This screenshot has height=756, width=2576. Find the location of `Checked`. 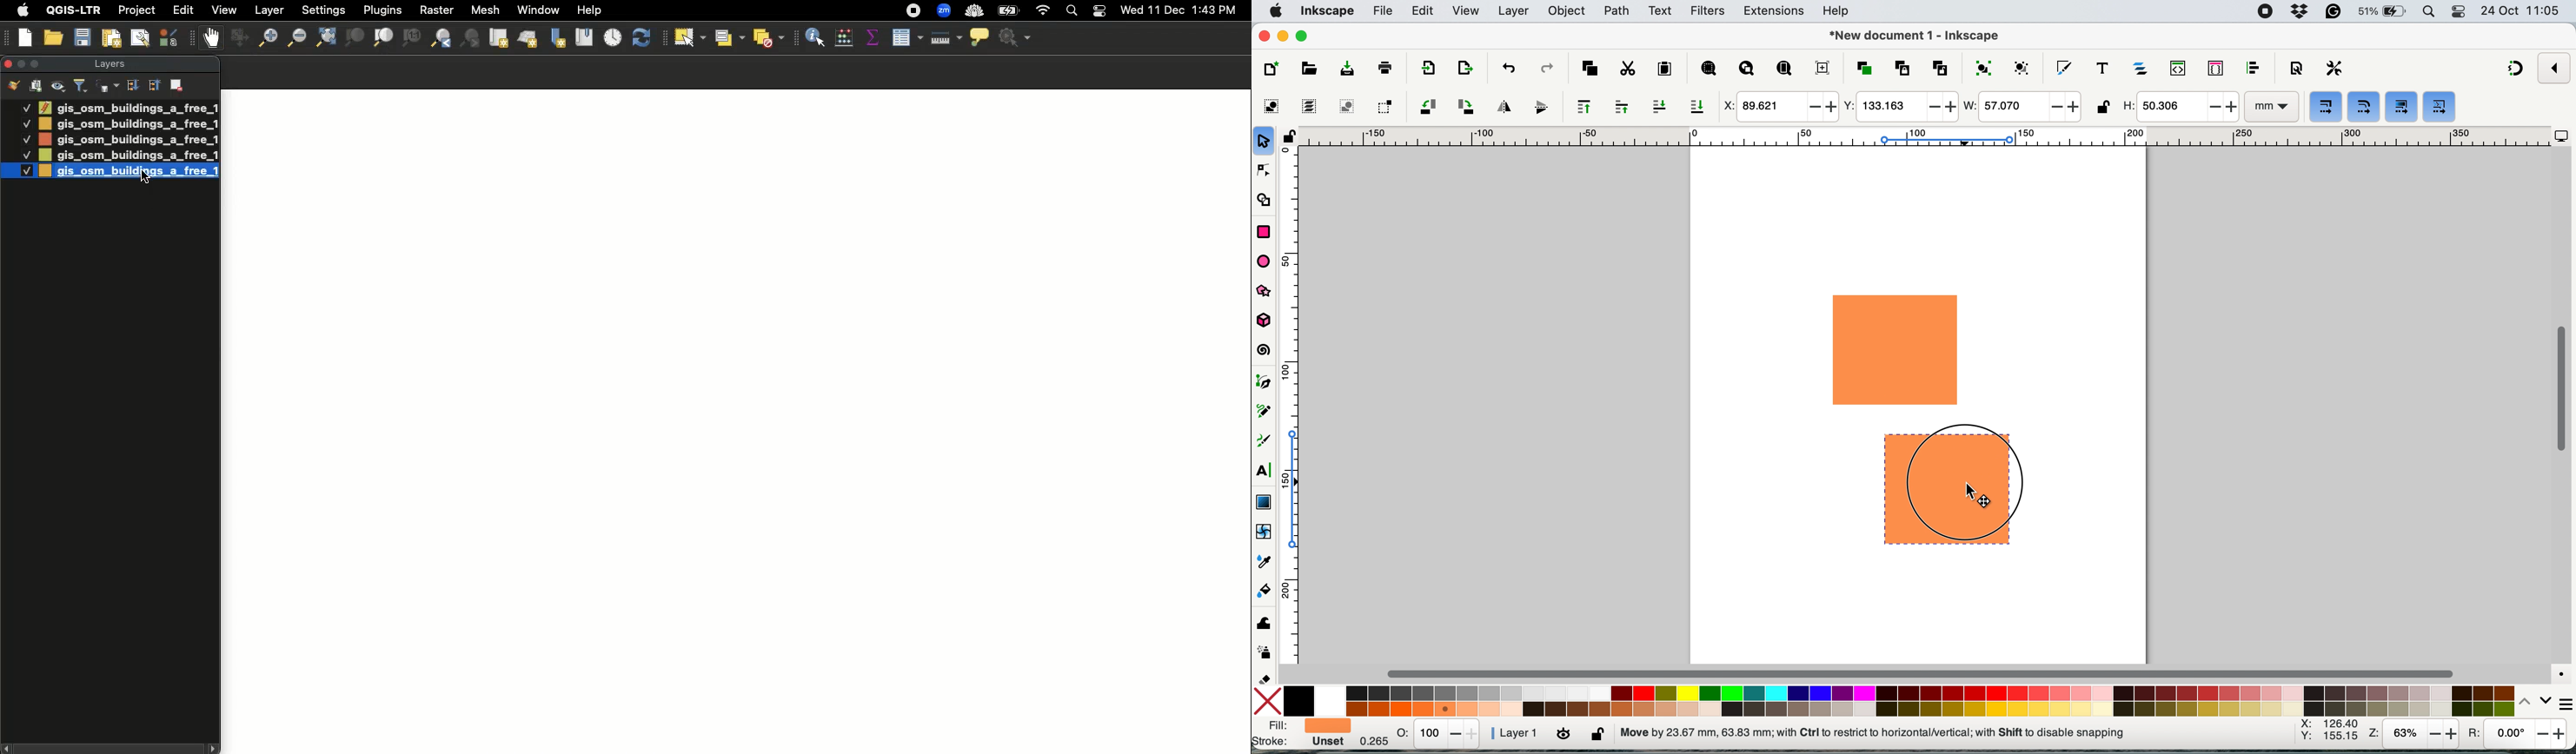

Checked is located at coordinates (25, 107).